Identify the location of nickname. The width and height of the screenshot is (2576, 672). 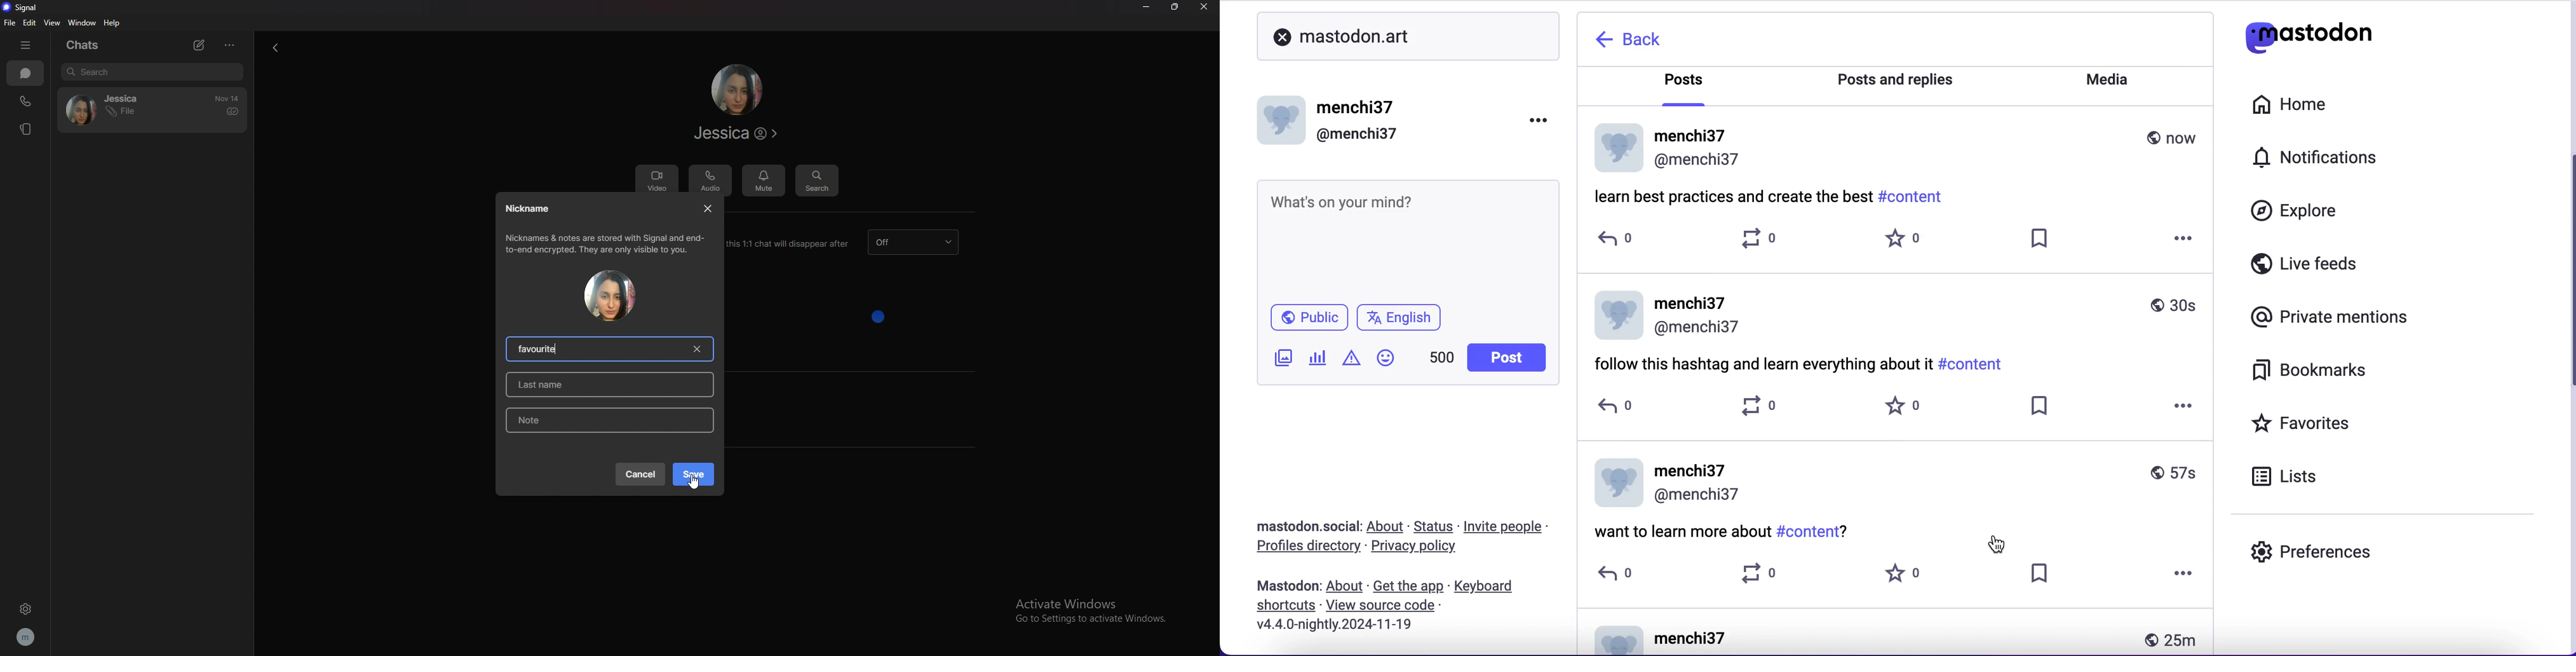
(529, 208).